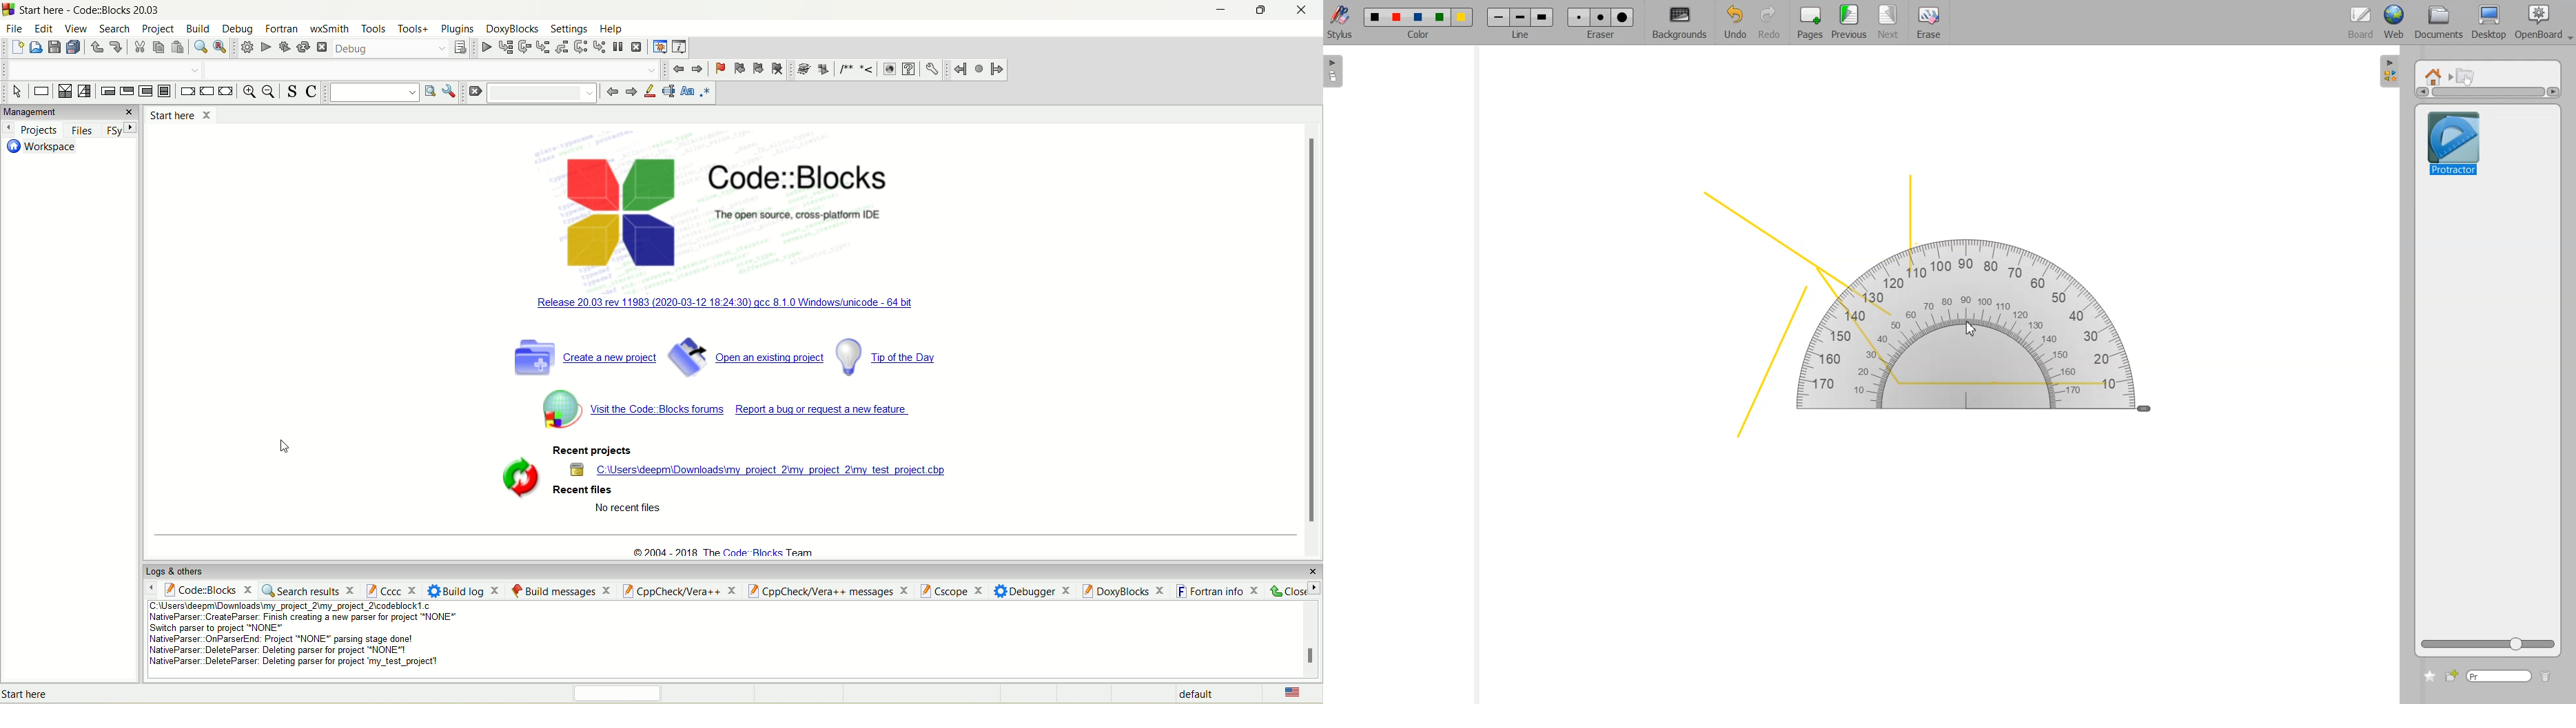  What do you see at coordinates (778, 70) in the screenshot?
I see `clear bookmark` at bounding box center [778, 70].